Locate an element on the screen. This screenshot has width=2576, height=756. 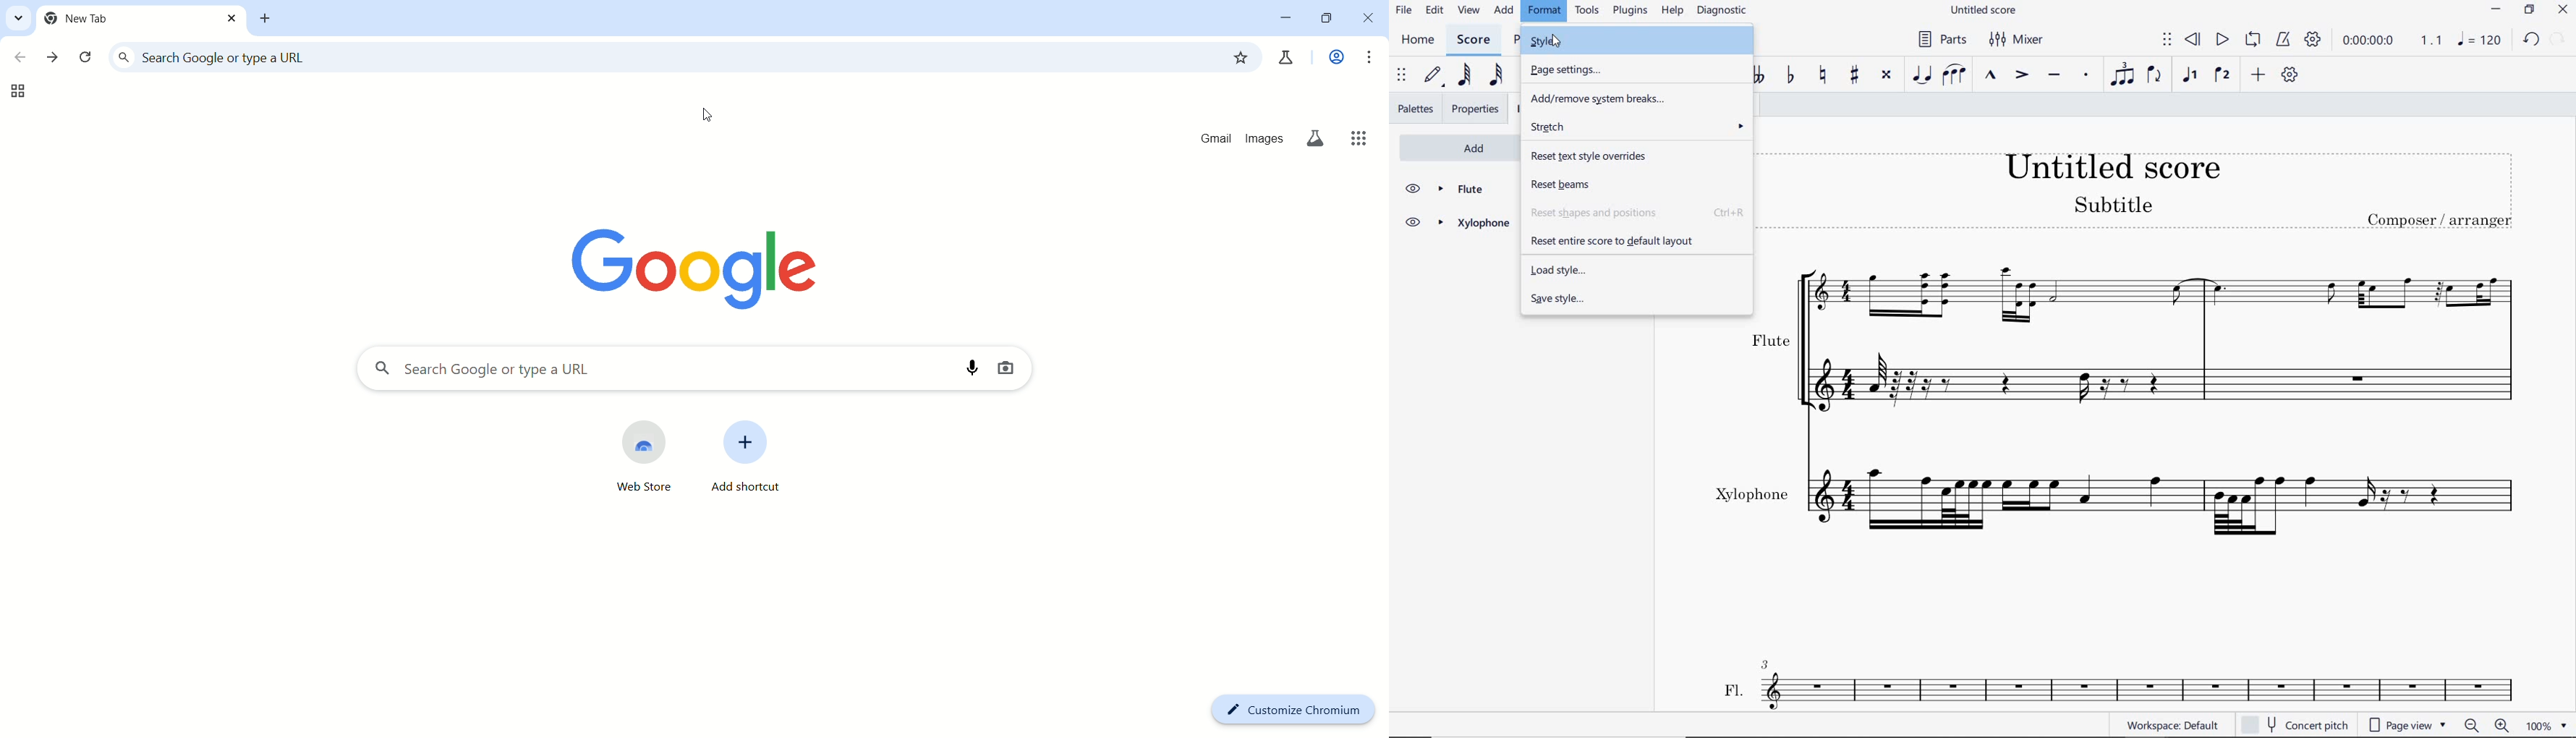
VIEW is located at coordinates (1469, 11).